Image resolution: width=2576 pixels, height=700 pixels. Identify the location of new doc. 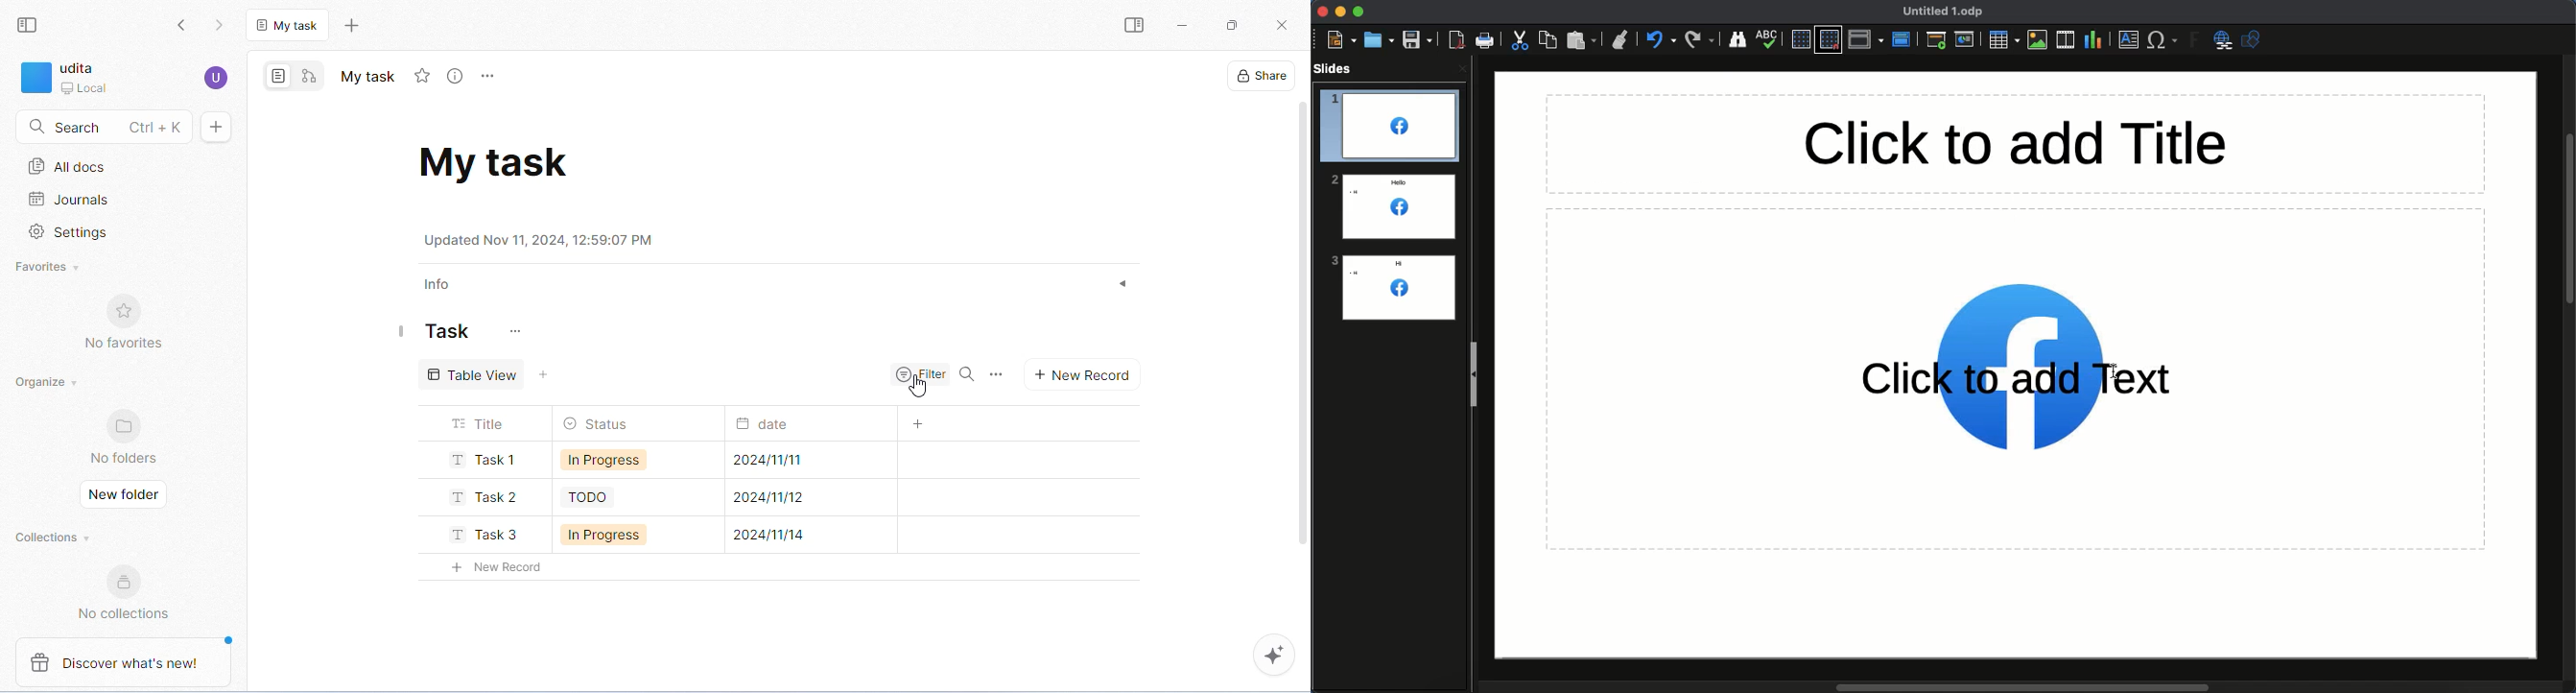
(216, 127).